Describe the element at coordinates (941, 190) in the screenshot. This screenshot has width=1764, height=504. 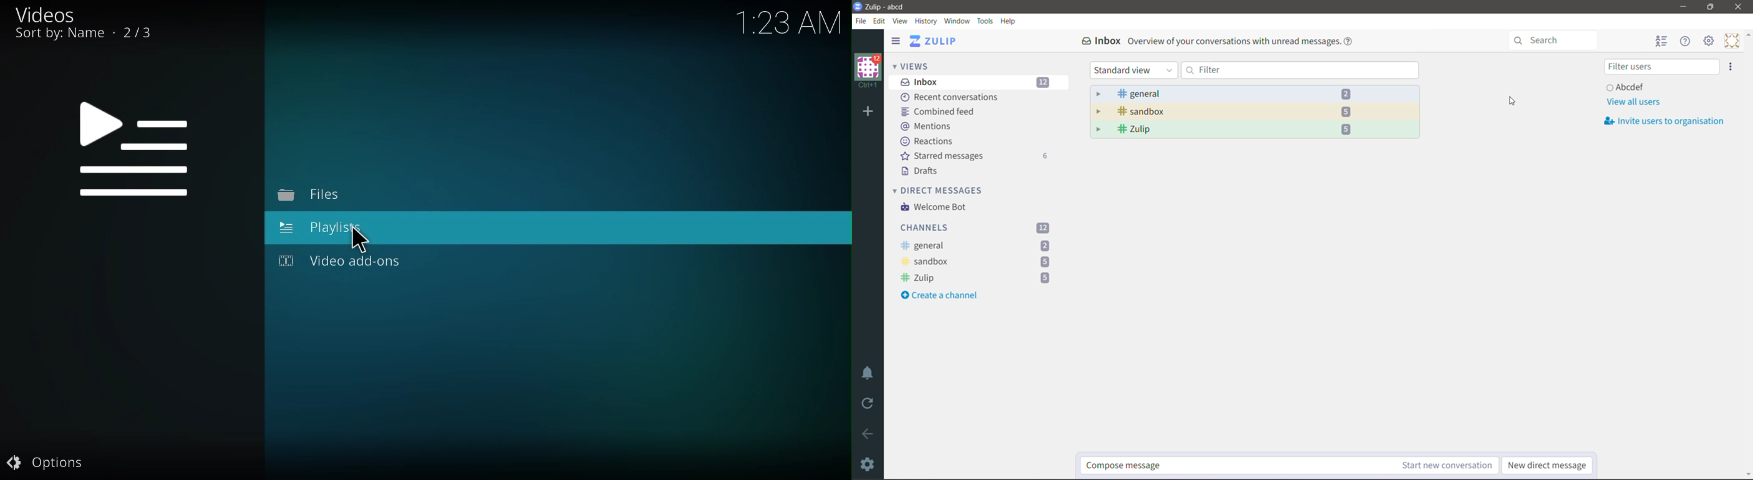
I see `Direct Messages` at that location.